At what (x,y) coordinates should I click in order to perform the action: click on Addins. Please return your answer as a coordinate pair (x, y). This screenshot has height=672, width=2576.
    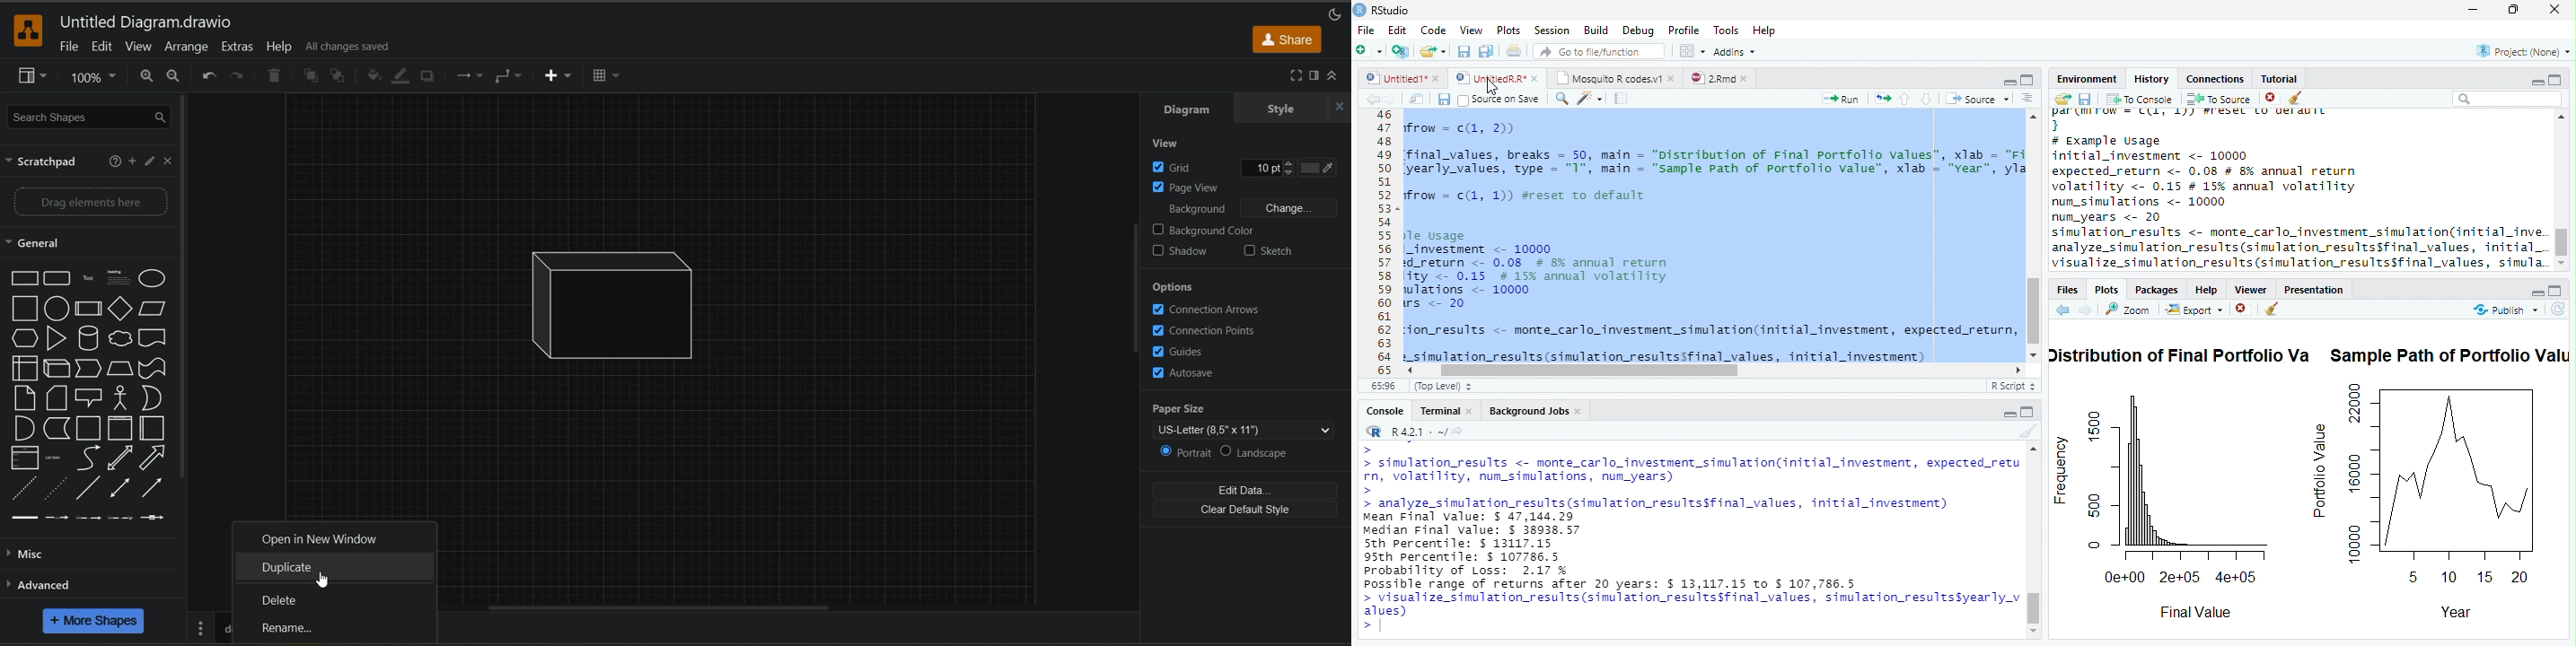
    Looking at the image, I should click on (1736, 51).